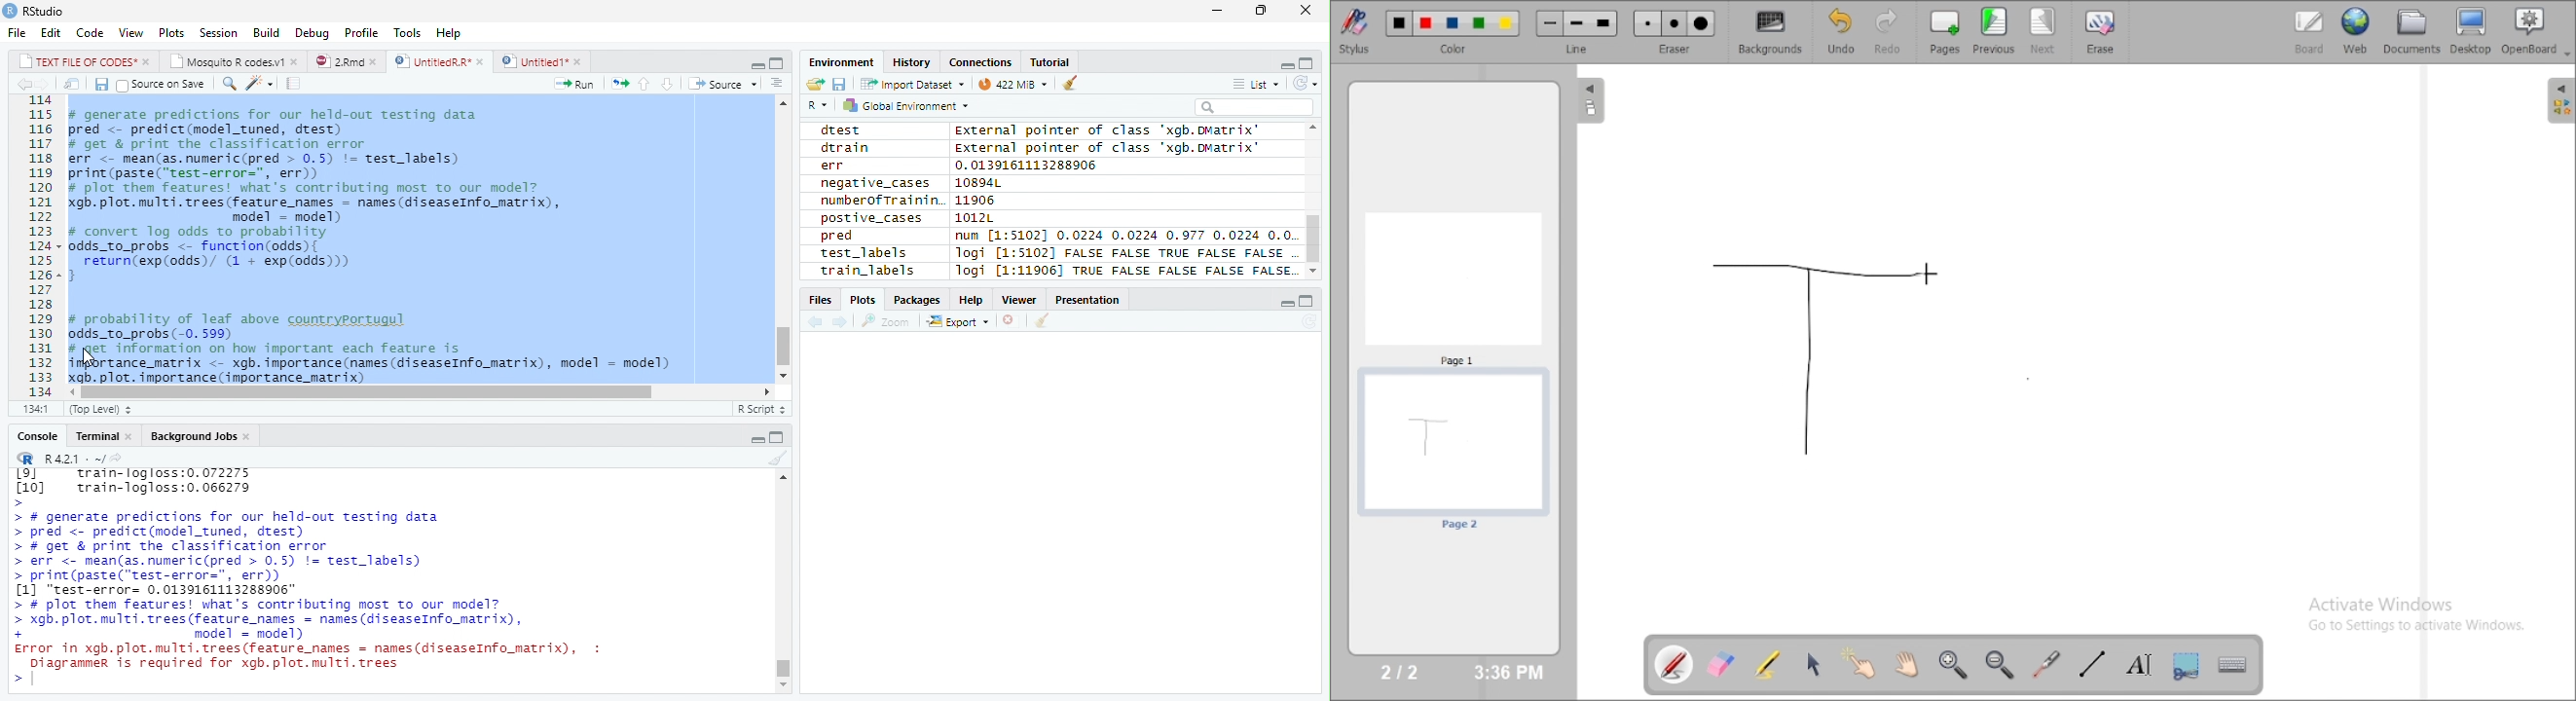 Image resolution: width=2576 pixels, height=728 pixels. Describe the element at coordinates (1454, 287) in the screenshot. I see `Page 1` at that location.